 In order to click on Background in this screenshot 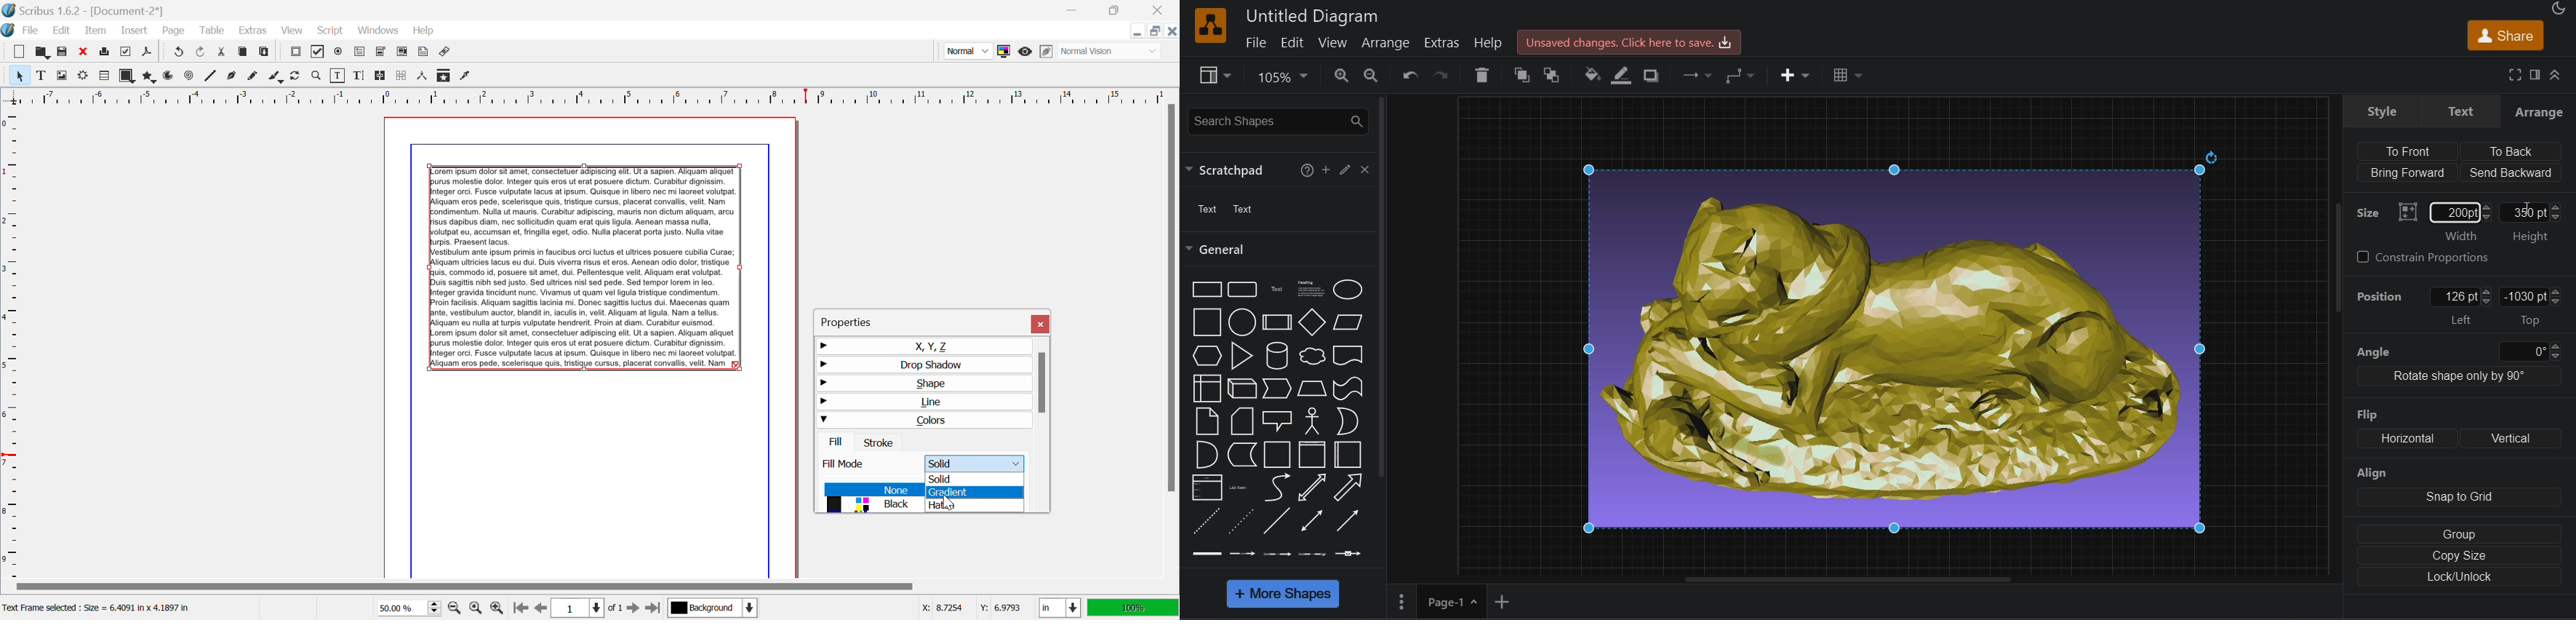, I will do `click(712, 609)`.